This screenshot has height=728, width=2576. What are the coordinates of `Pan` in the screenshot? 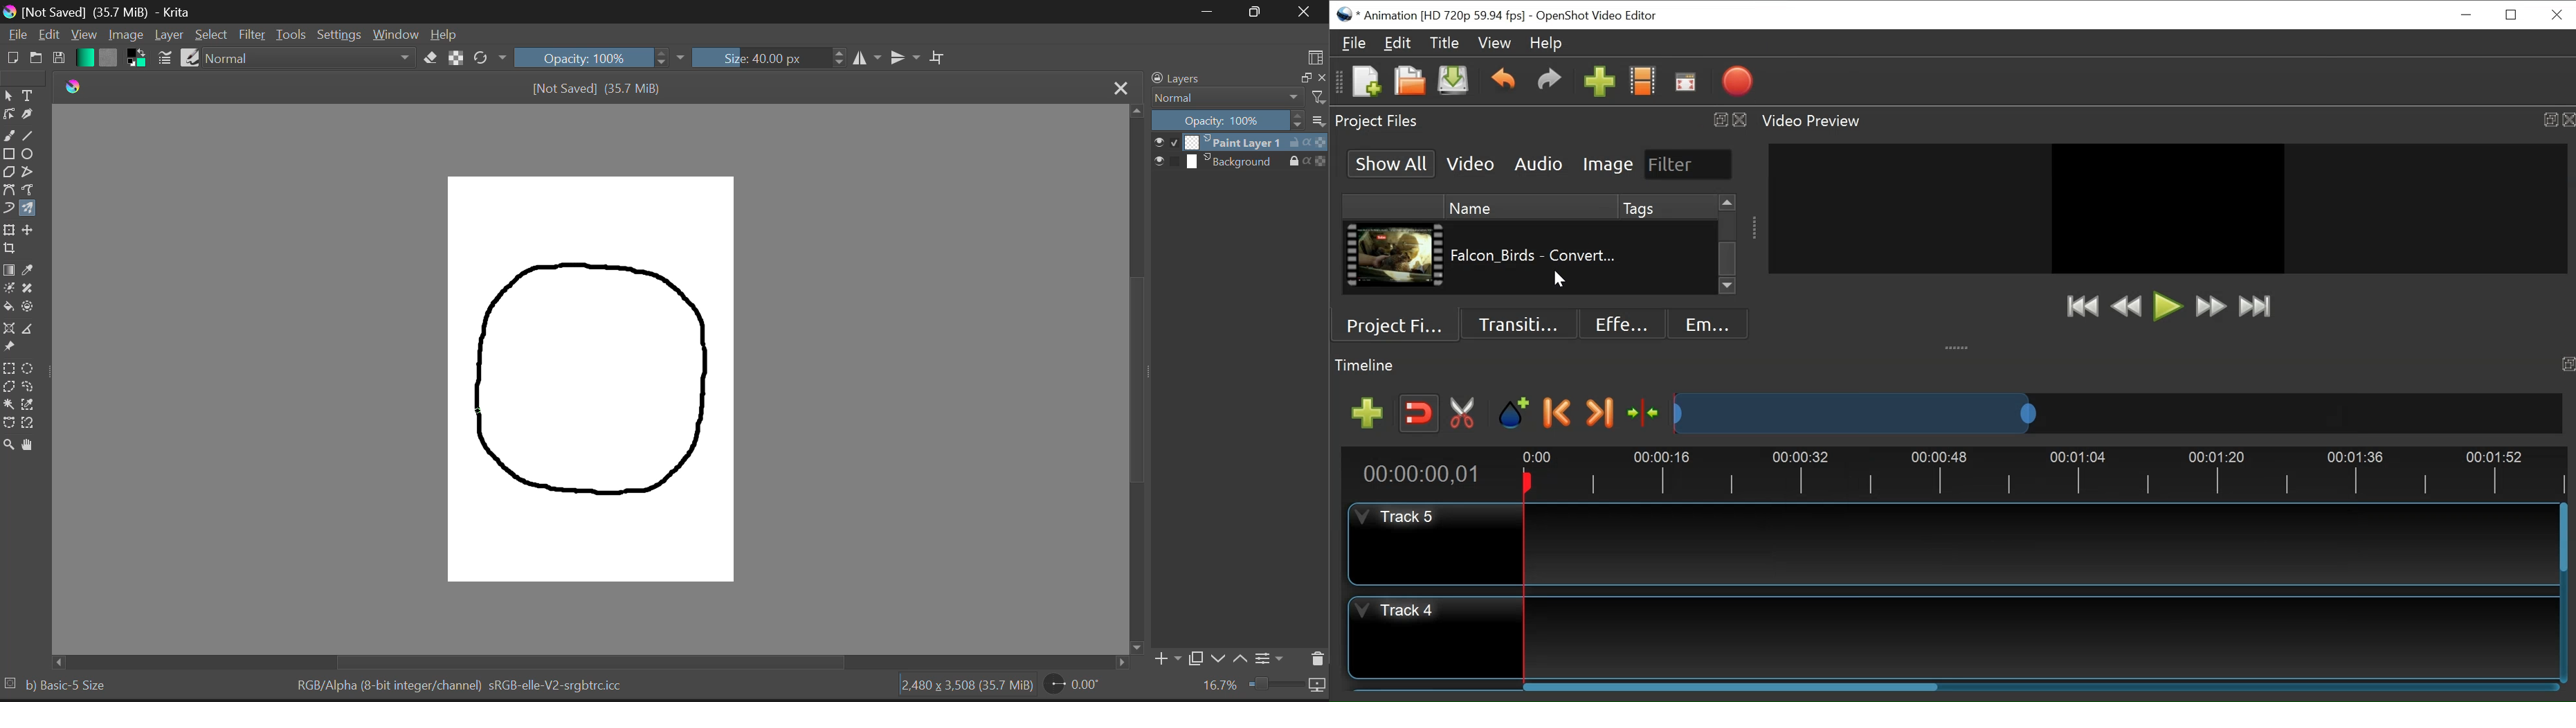 It's located at (30, 446).